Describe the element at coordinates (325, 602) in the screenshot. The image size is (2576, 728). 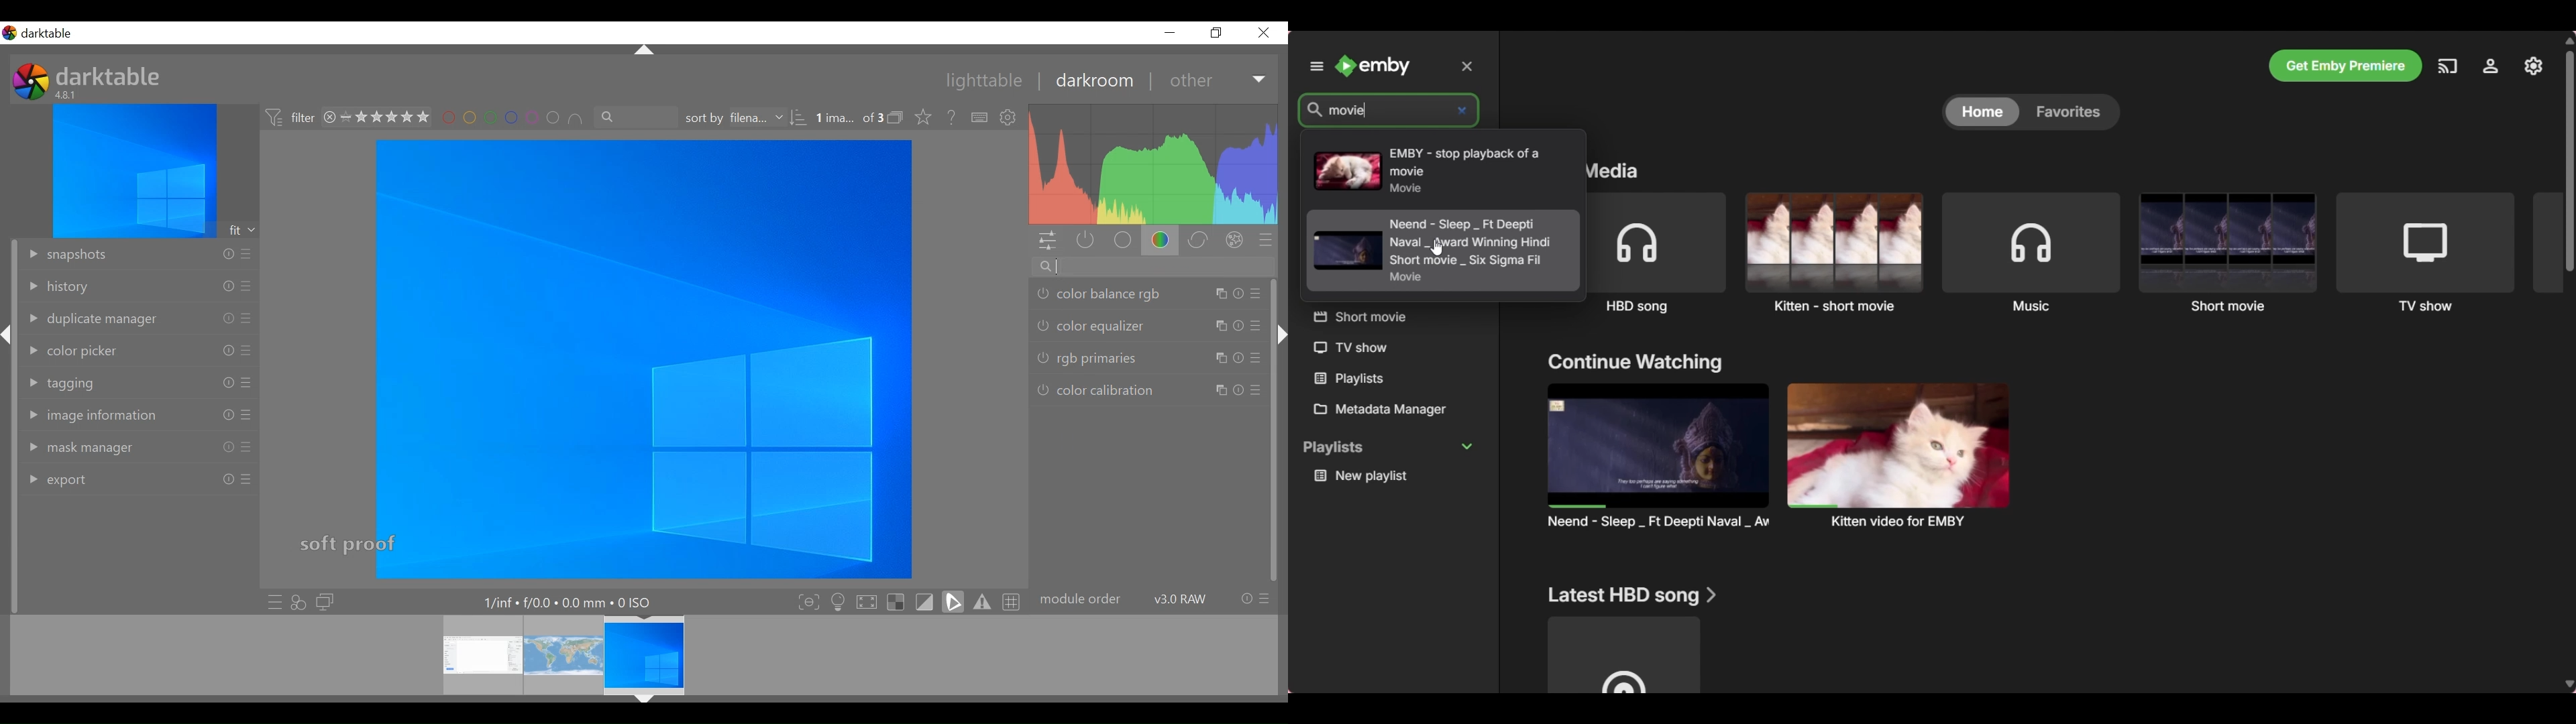
I see `display a second darkroom image window` at that location.